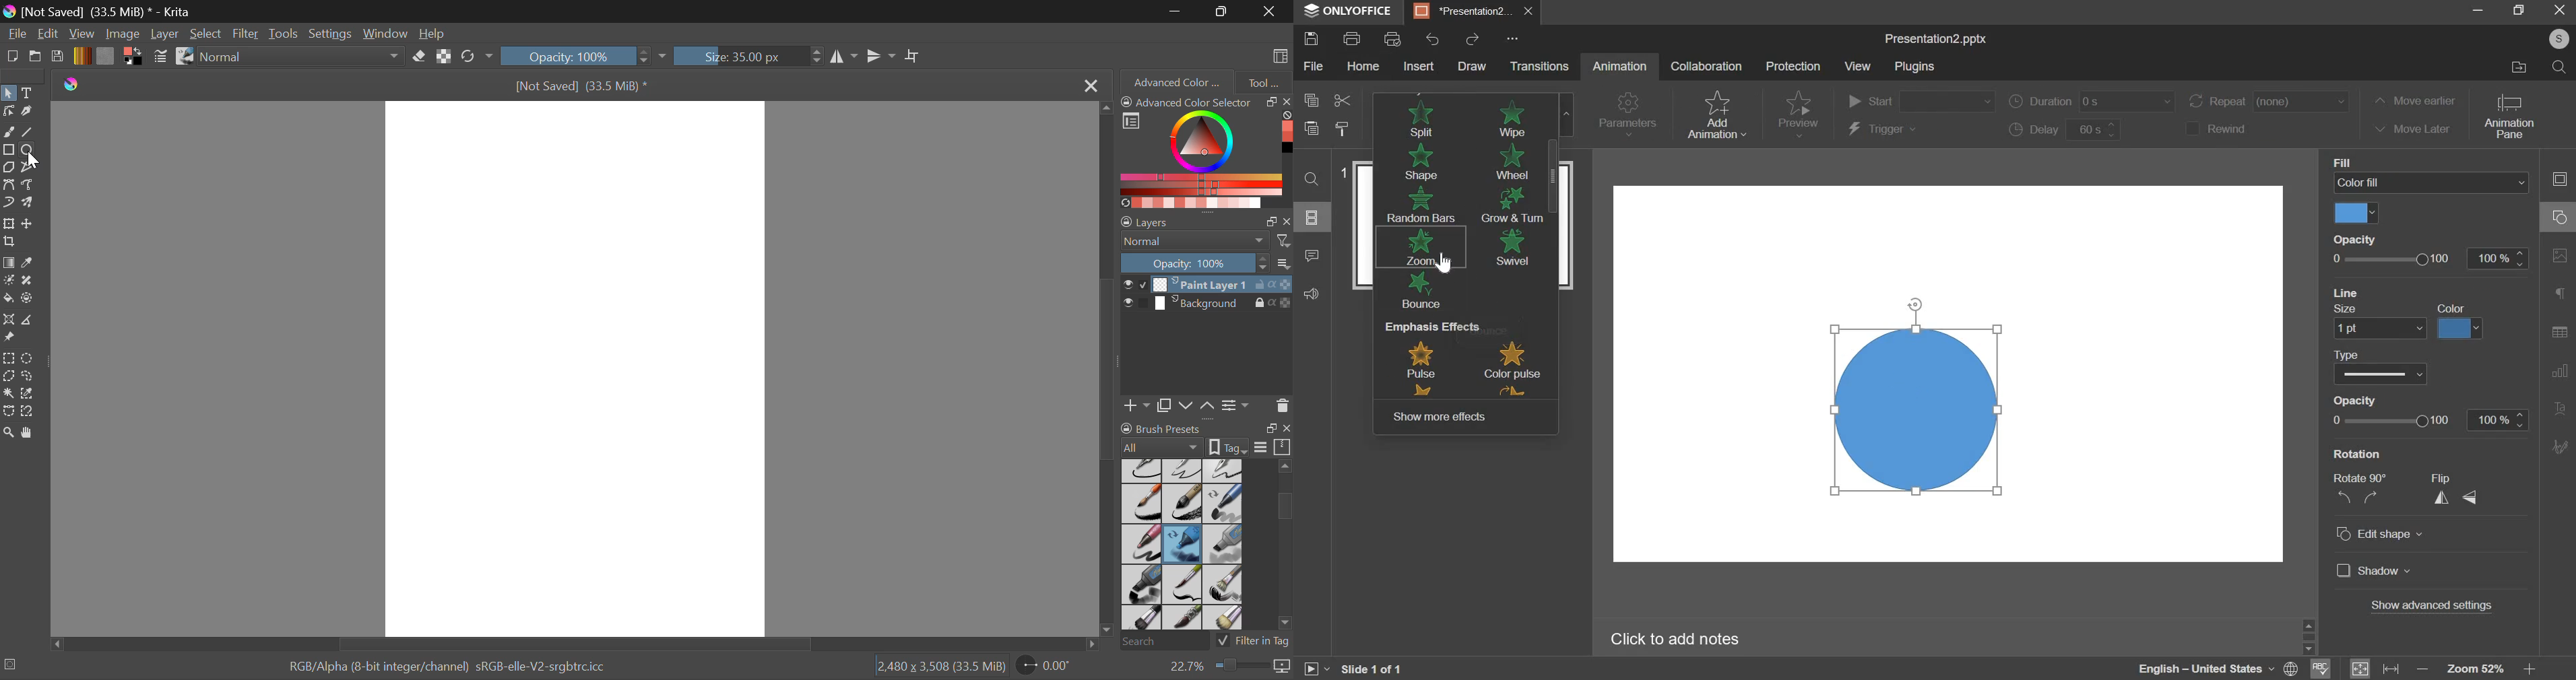  I want to click on advanced settings, so click(2432, 606).